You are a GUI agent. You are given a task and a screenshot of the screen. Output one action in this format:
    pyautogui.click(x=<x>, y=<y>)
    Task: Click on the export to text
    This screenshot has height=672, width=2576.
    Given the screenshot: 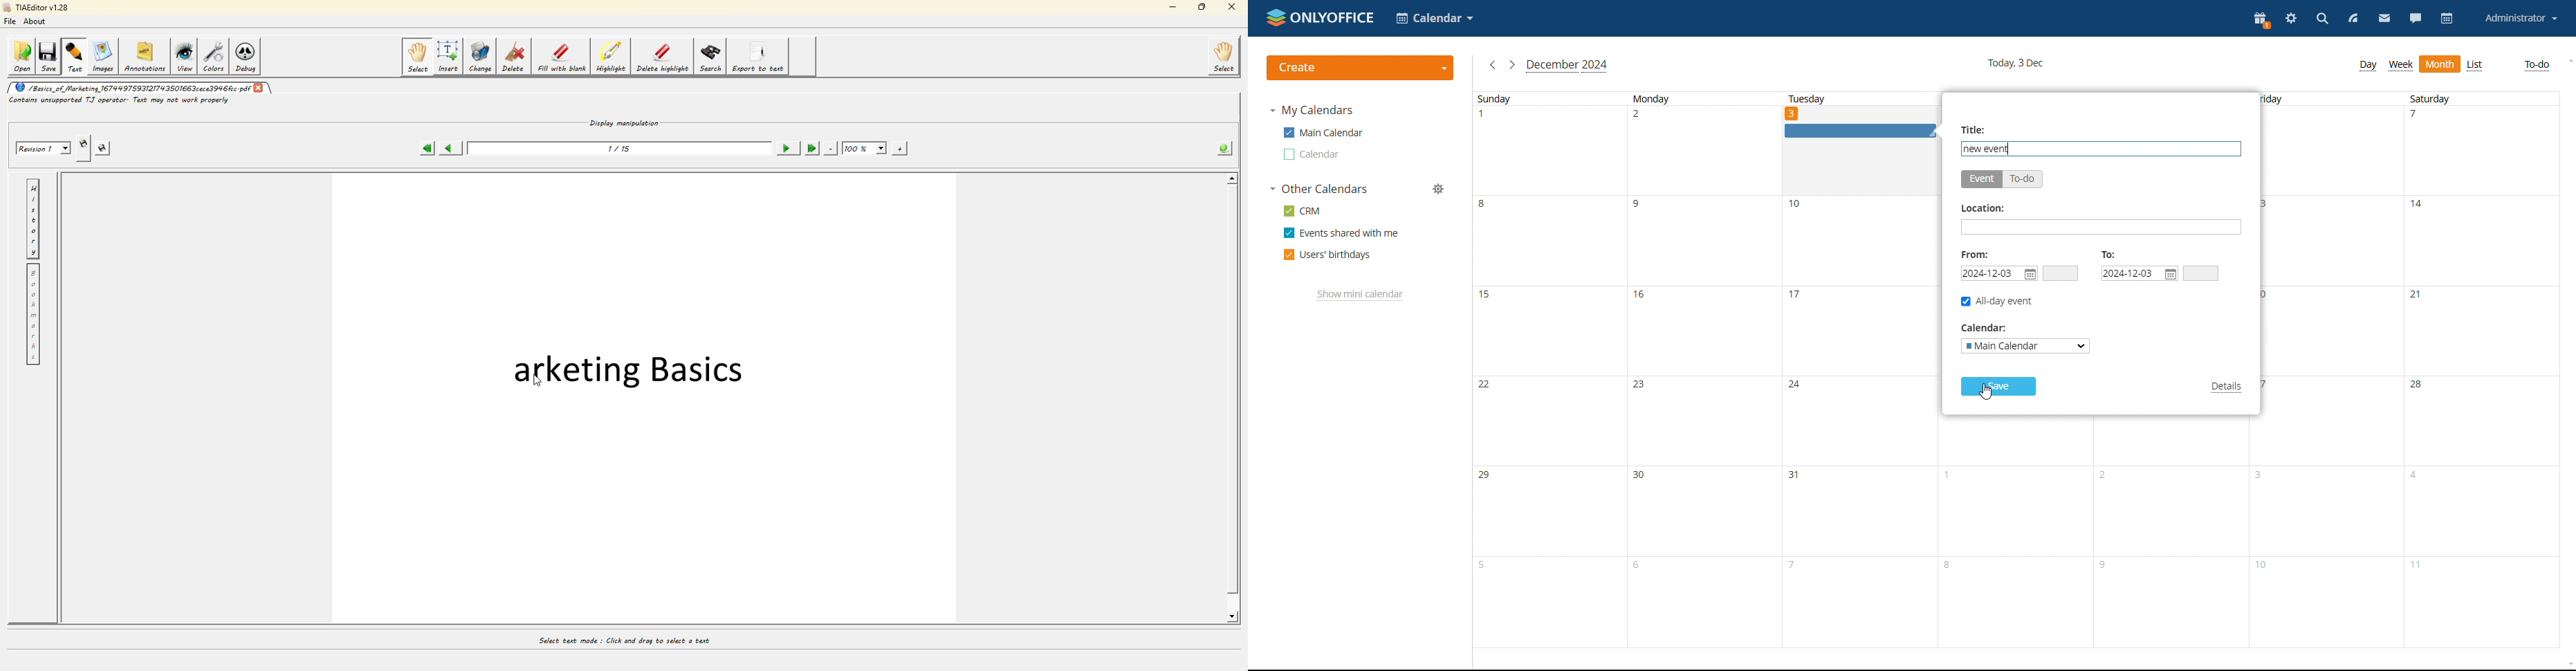 What is the action you would take?
    pyautogui.click(x=759, y=57)
    